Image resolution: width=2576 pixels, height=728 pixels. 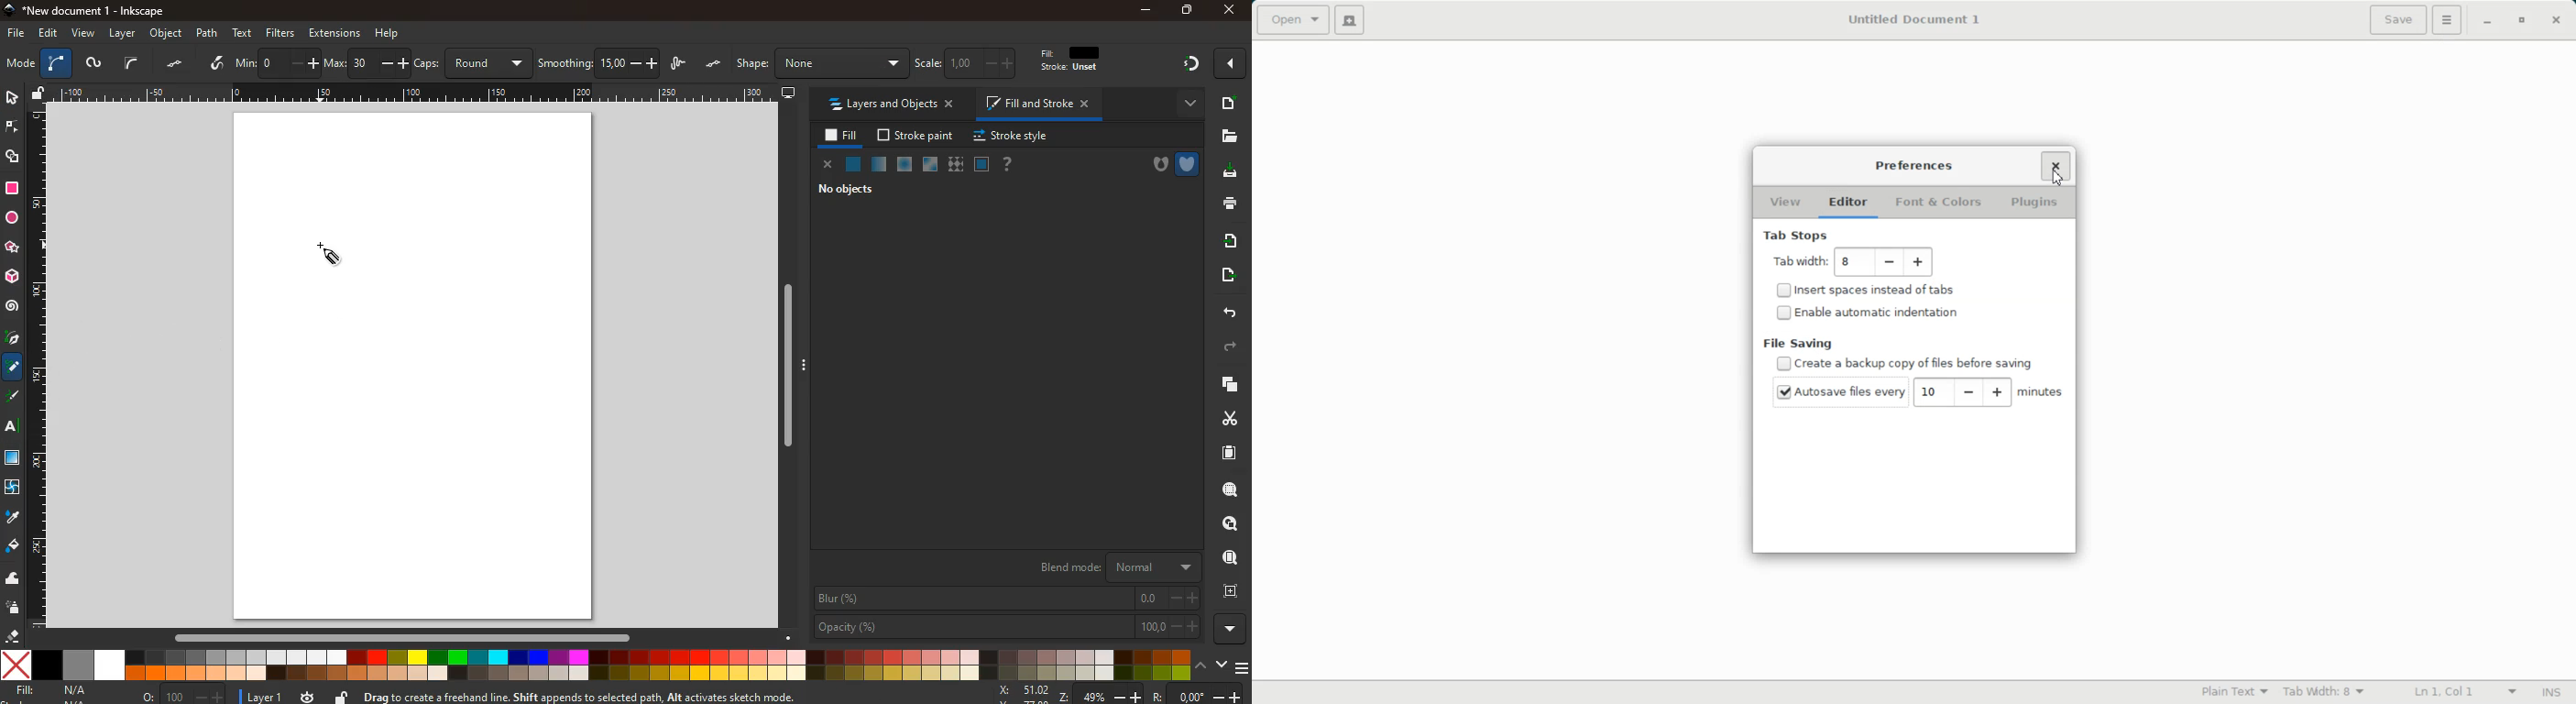 What do you see at coordinates (14, 156) in the screenshot?
I see `shape` at bounding box center [14, 156].